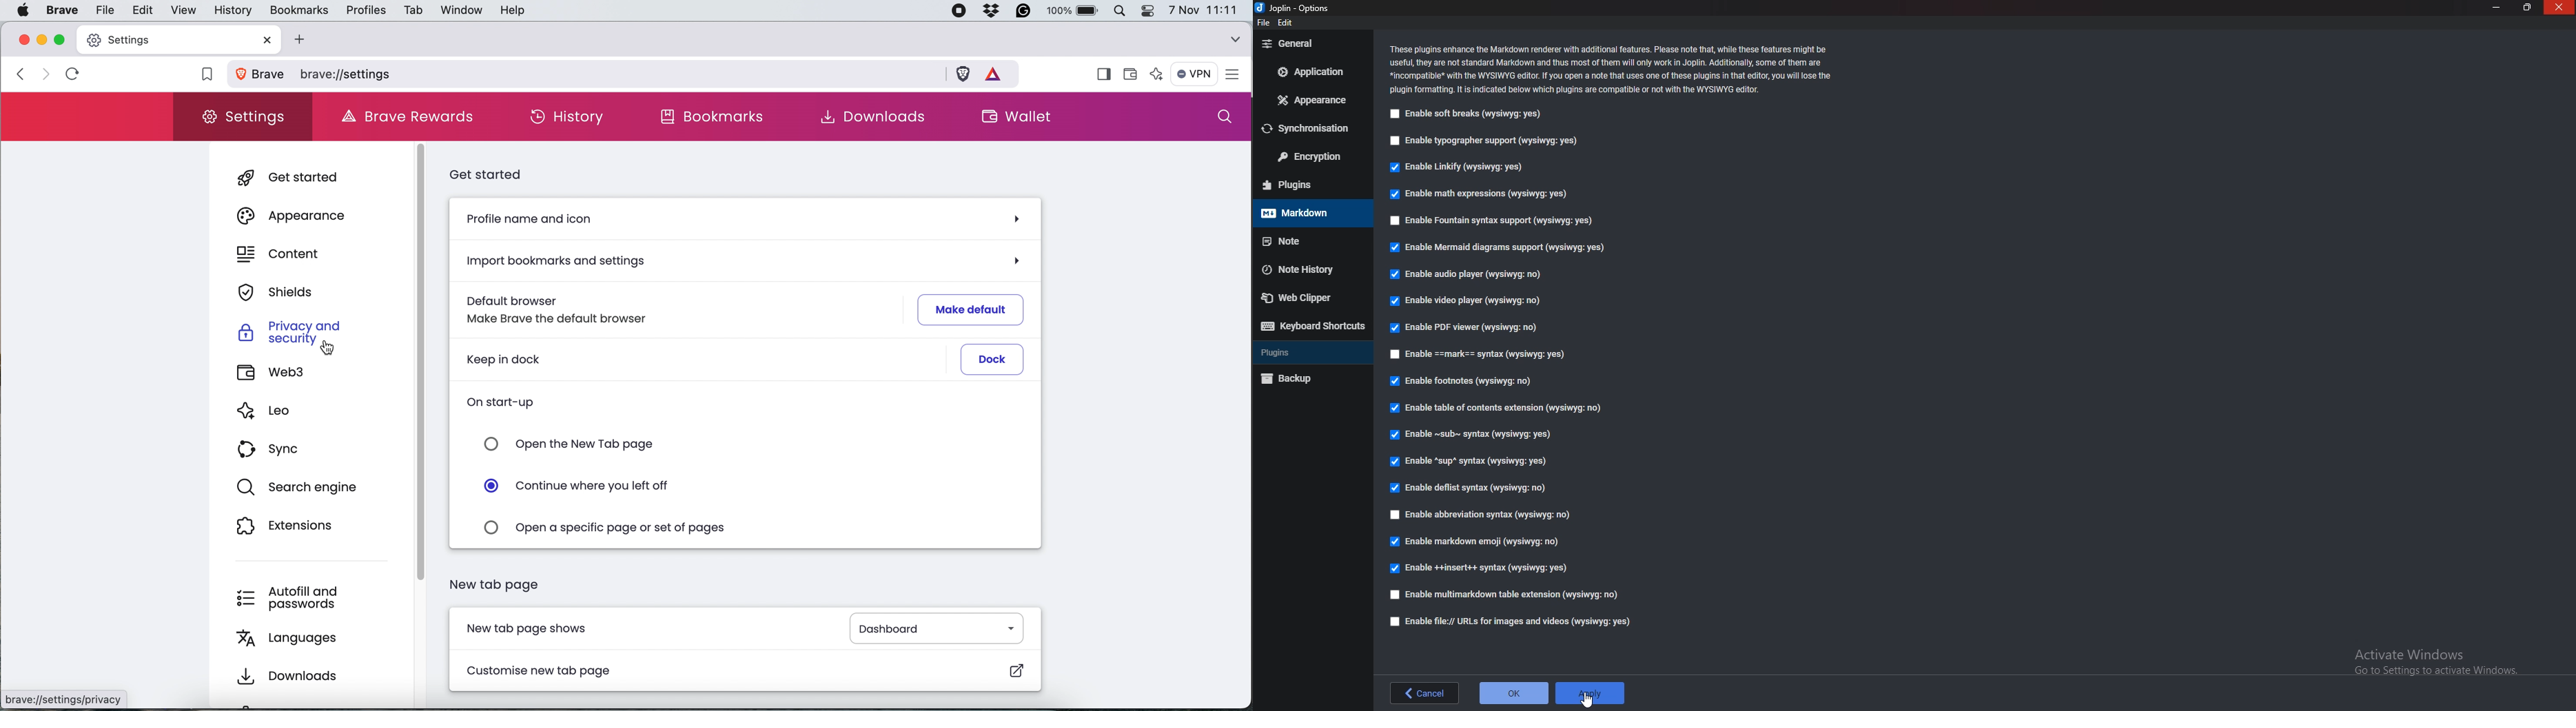 Image resolution: width=2576 pixels, height=728 pixels. What do you see at coordinates (1310, 73) in the screenshot?
I see `Application` at bounding box center [1310, 73].